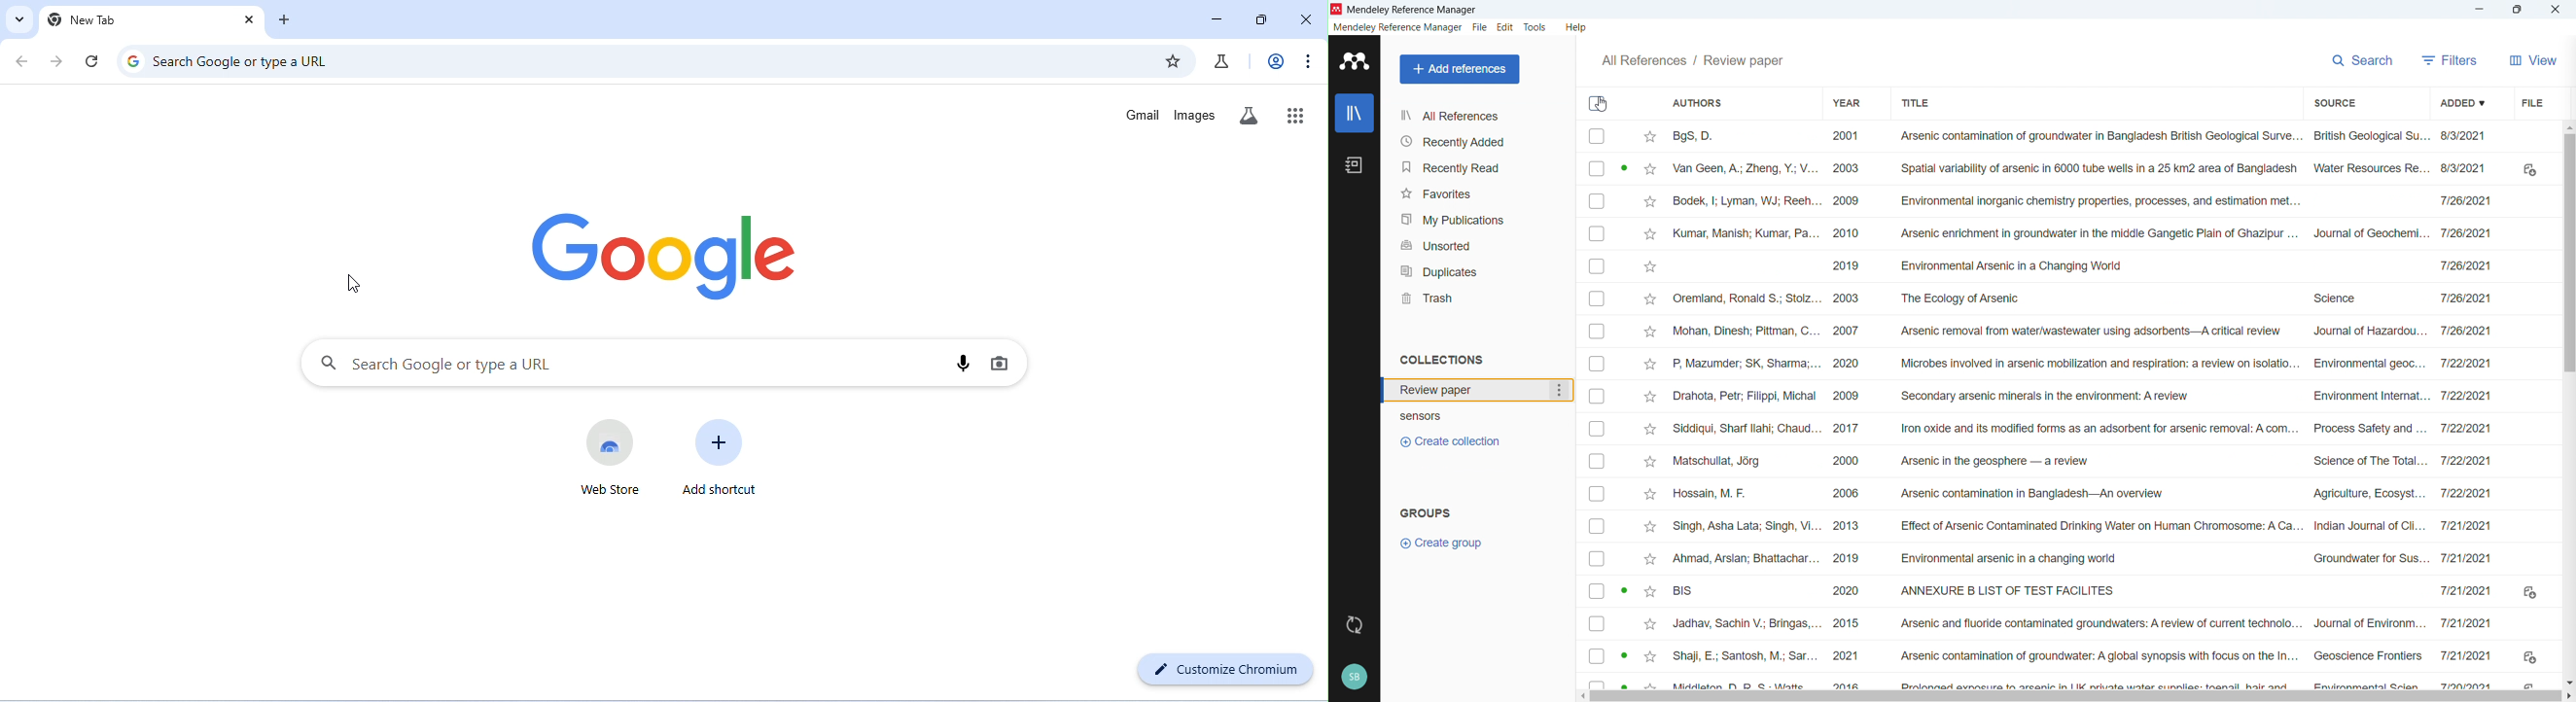 Image resolution: width=2576 pixels, height=728 pixels. I want to click on Select respective publication, so click(1597, 559).